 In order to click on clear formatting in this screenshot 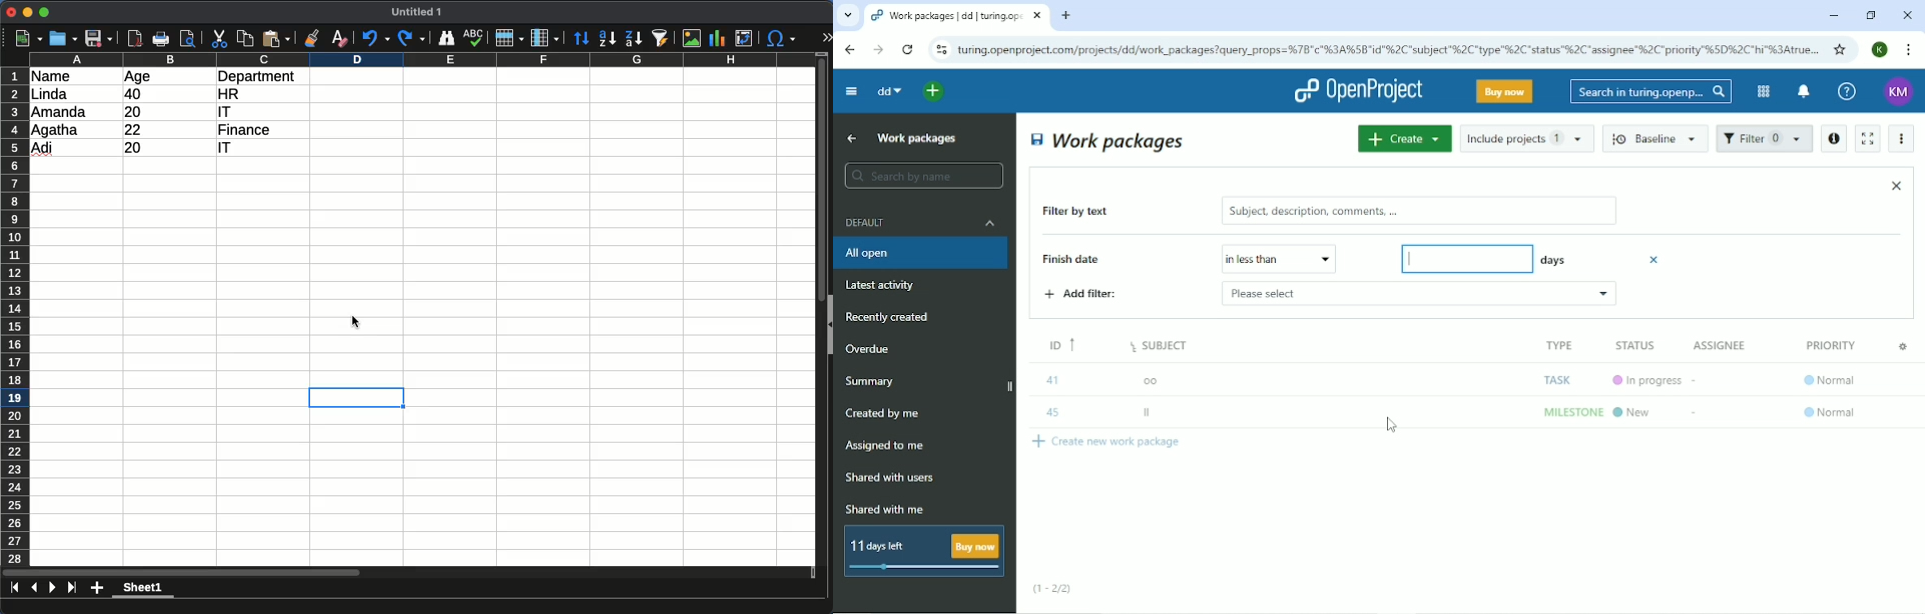, I will do `click(339, 37)`.